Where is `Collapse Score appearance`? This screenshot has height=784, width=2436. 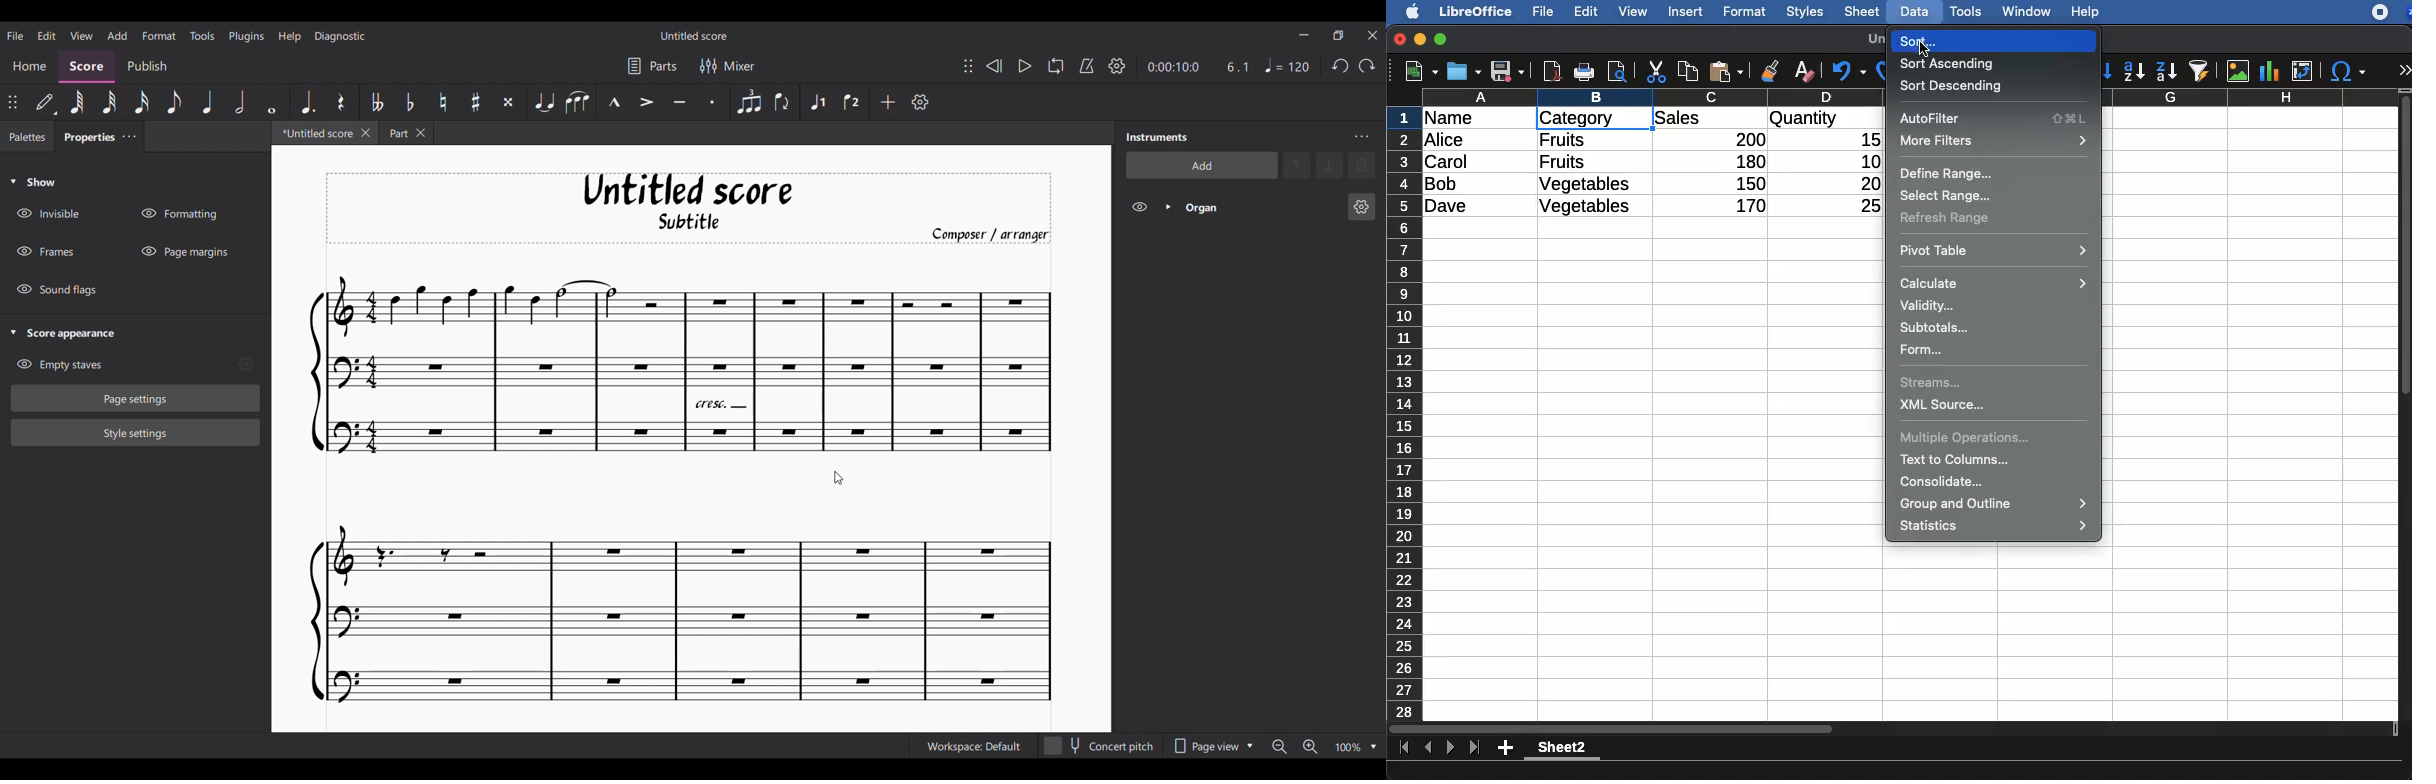
Collapse Score appearance is located at coordinates (64, 334).